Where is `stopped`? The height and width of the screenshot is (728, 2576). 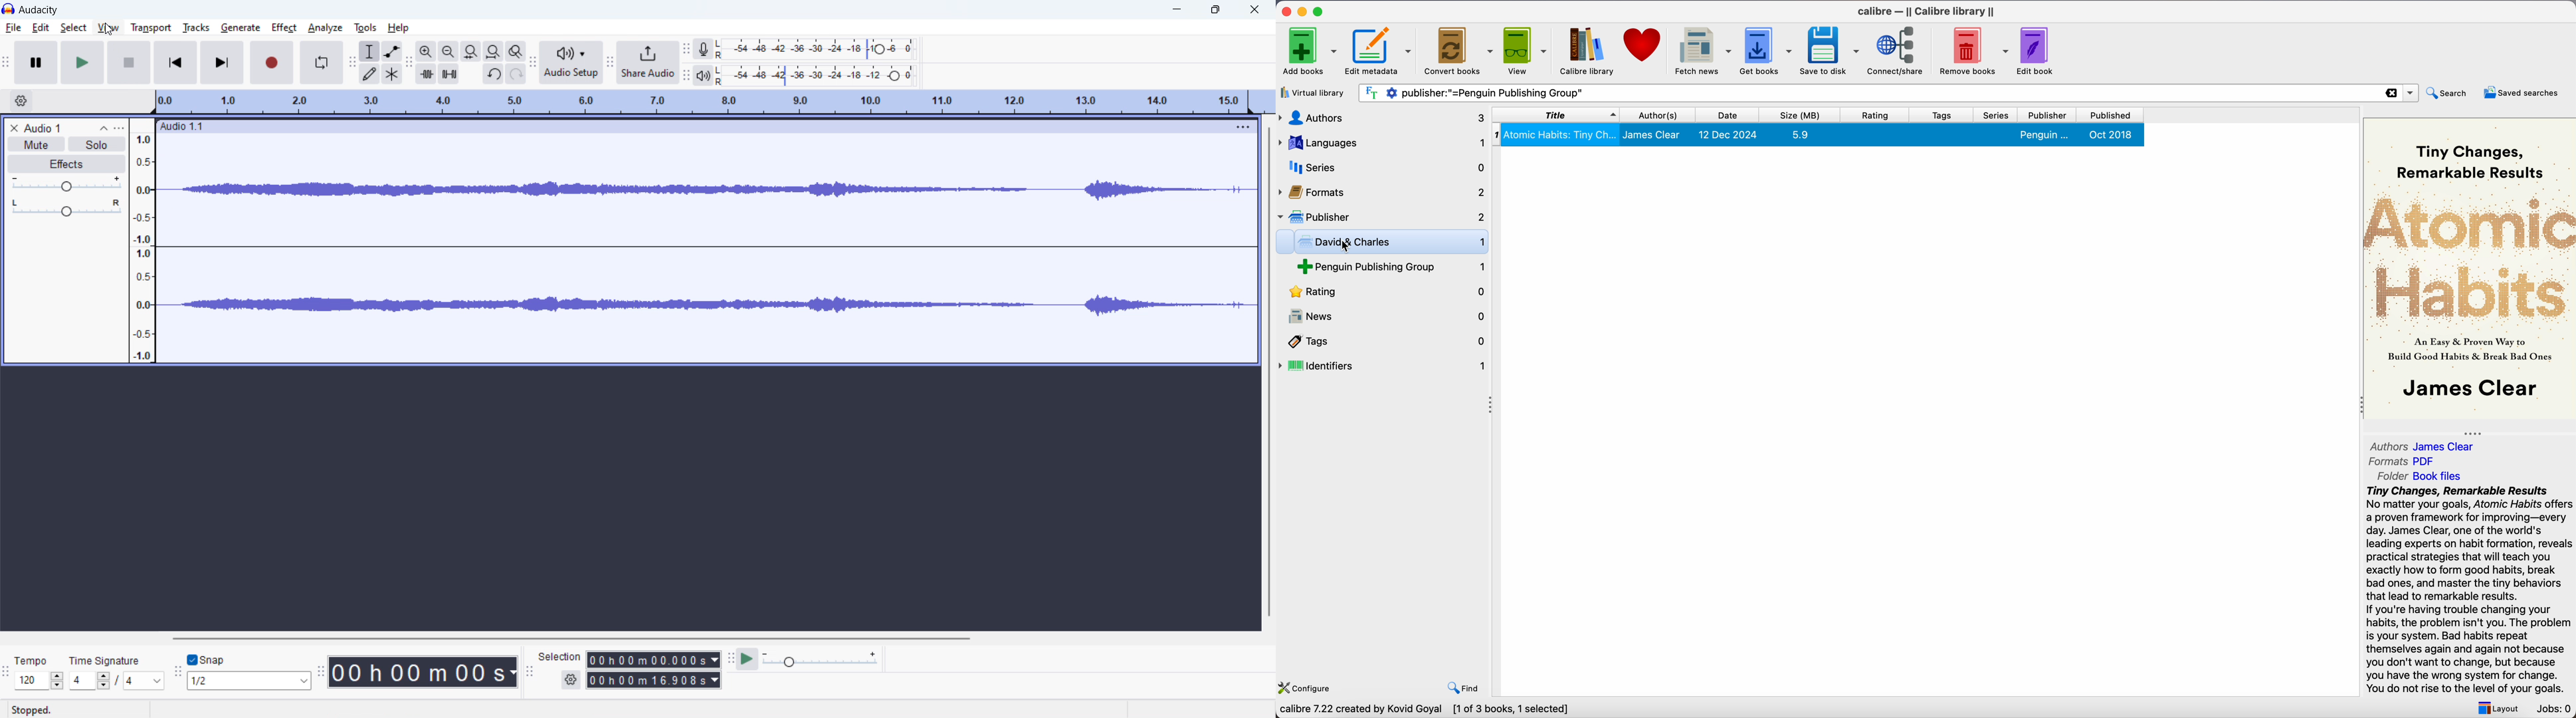
stopped is located at coordinates (37, 705).